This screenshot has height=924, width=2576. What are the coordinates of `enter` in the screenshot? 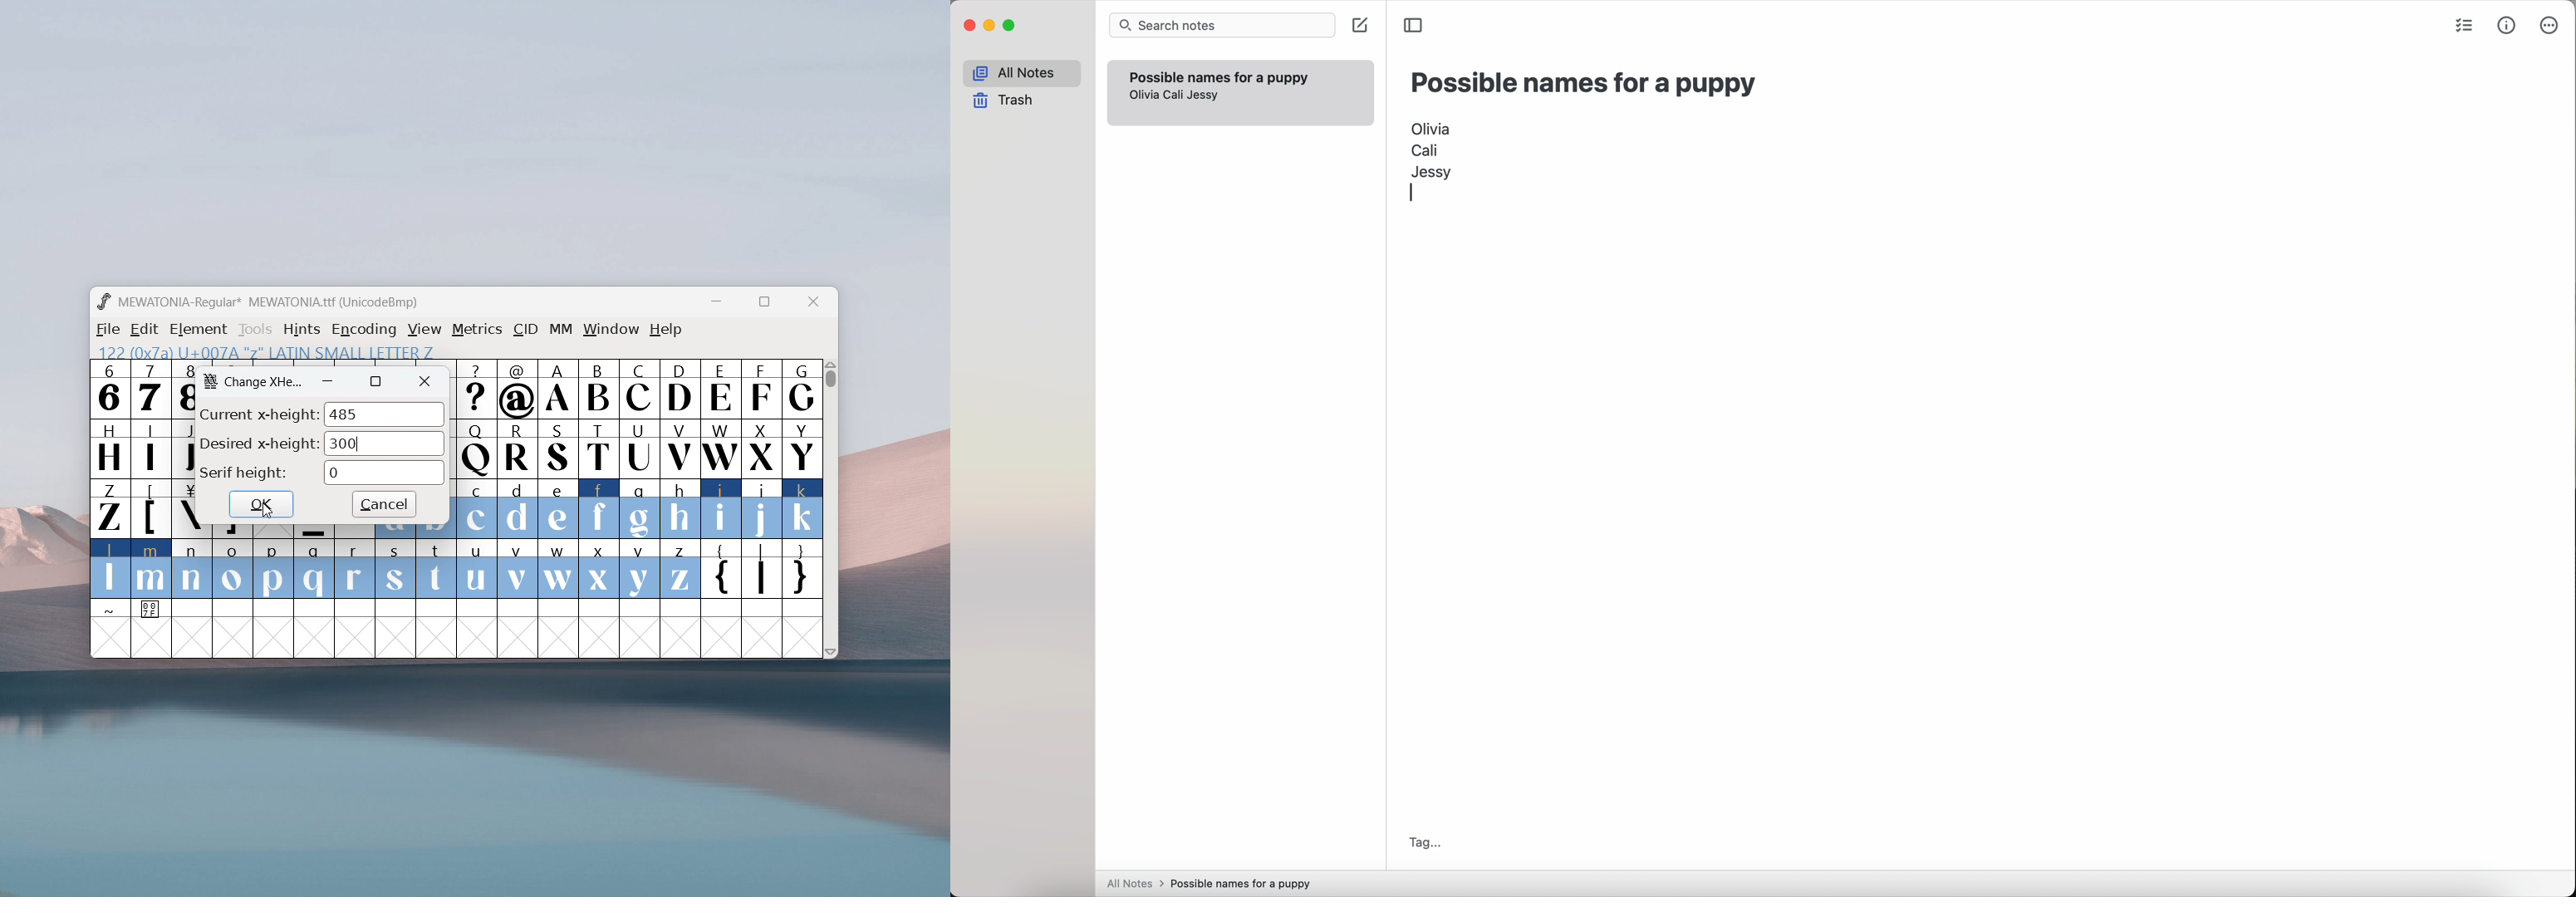 It's located at (1411, 193).